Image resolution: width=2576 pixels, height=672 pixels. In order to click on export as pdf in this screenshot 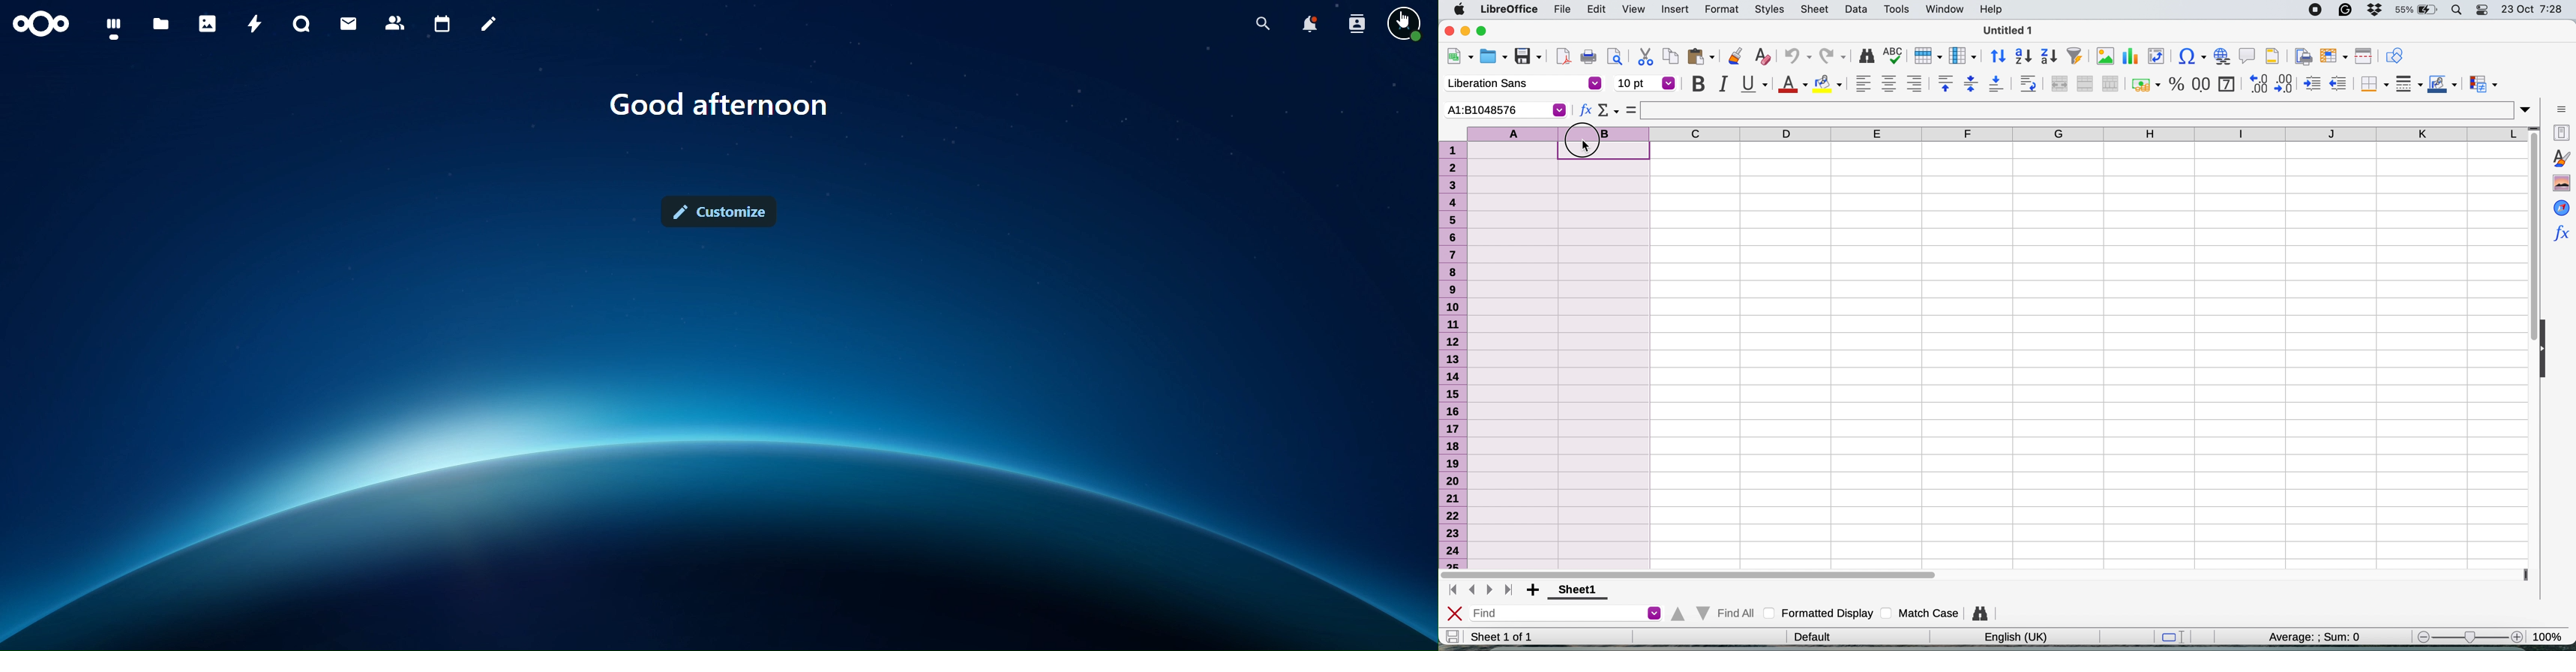, I will do `click(1564, 58)`.